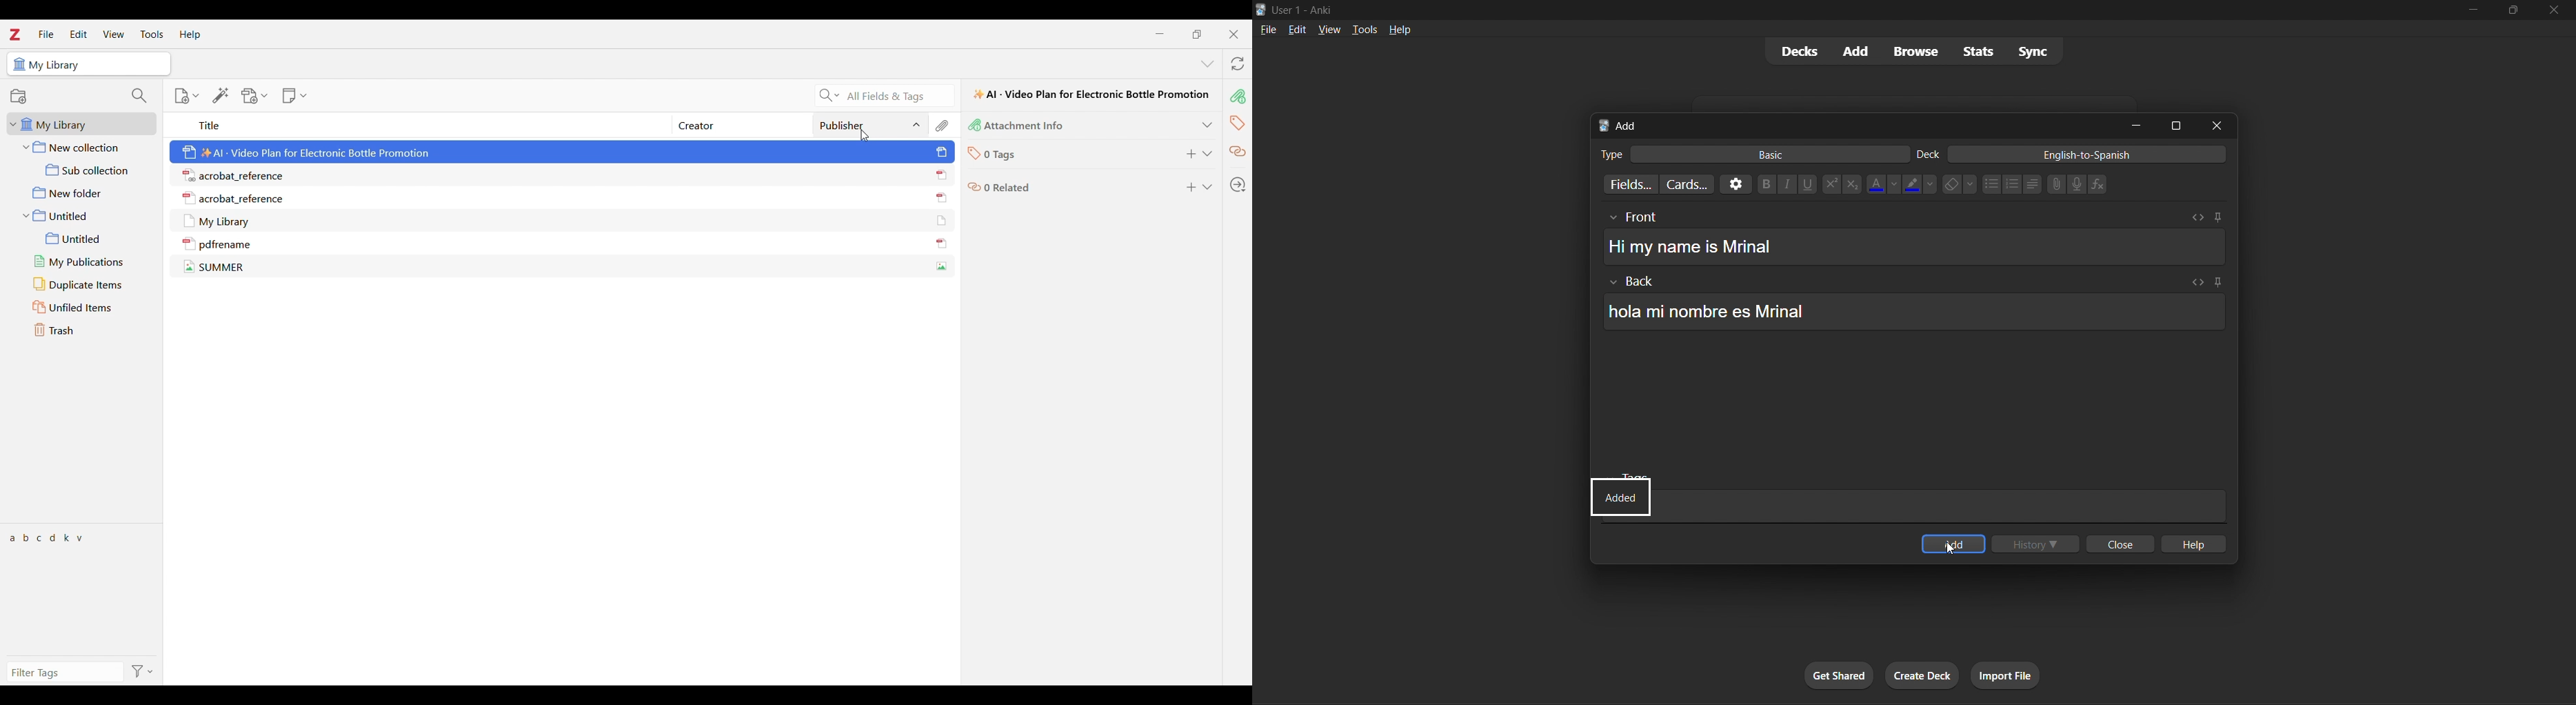 This screenshot has height=728, width=2576. What do you see at coordinates (1833, 8) in the screenshot?
I see `title bar` at bounding box center [1833, 8].